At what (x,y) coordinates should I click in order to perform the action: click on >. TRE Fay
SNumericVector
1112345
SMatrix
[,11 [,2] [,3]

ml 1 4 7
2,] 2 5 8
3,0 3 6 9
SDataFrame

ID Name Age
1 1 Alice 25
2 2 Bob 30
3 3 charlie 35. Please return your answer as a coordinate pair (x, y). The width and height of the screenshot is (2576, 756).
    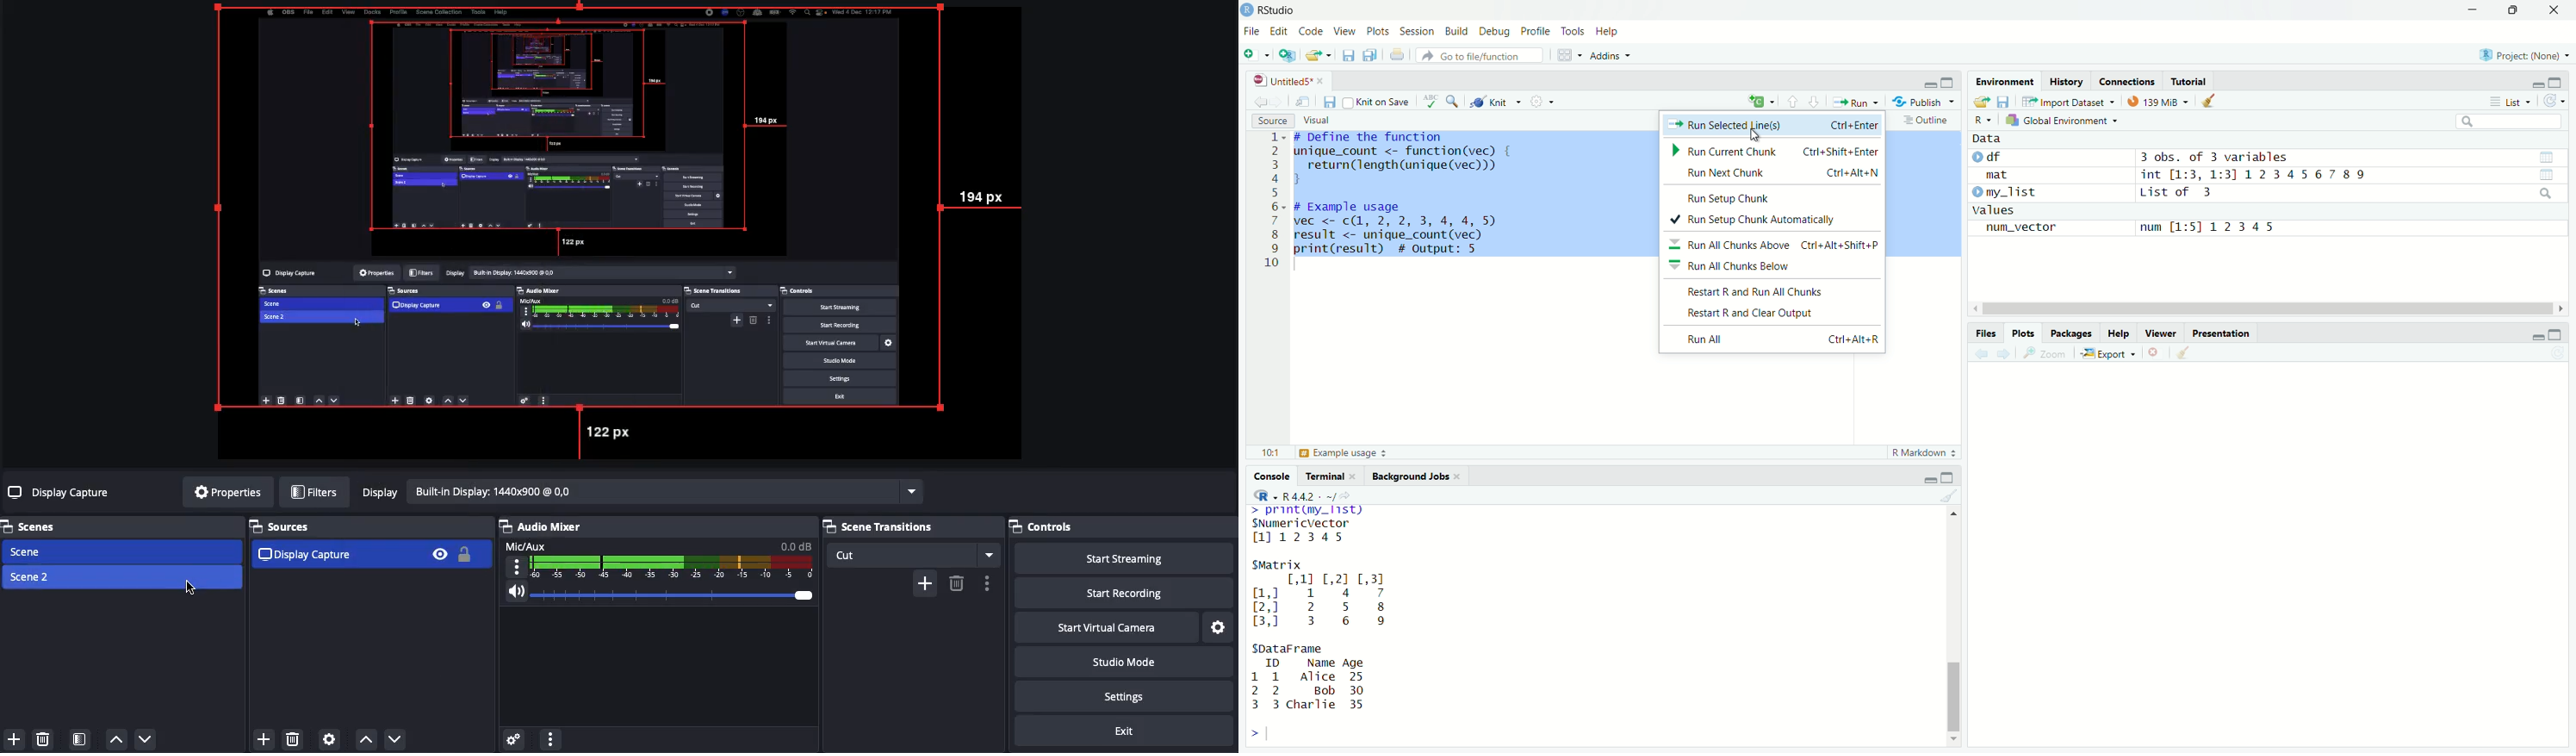
    Looking at the image, I should click on (1323, 612).